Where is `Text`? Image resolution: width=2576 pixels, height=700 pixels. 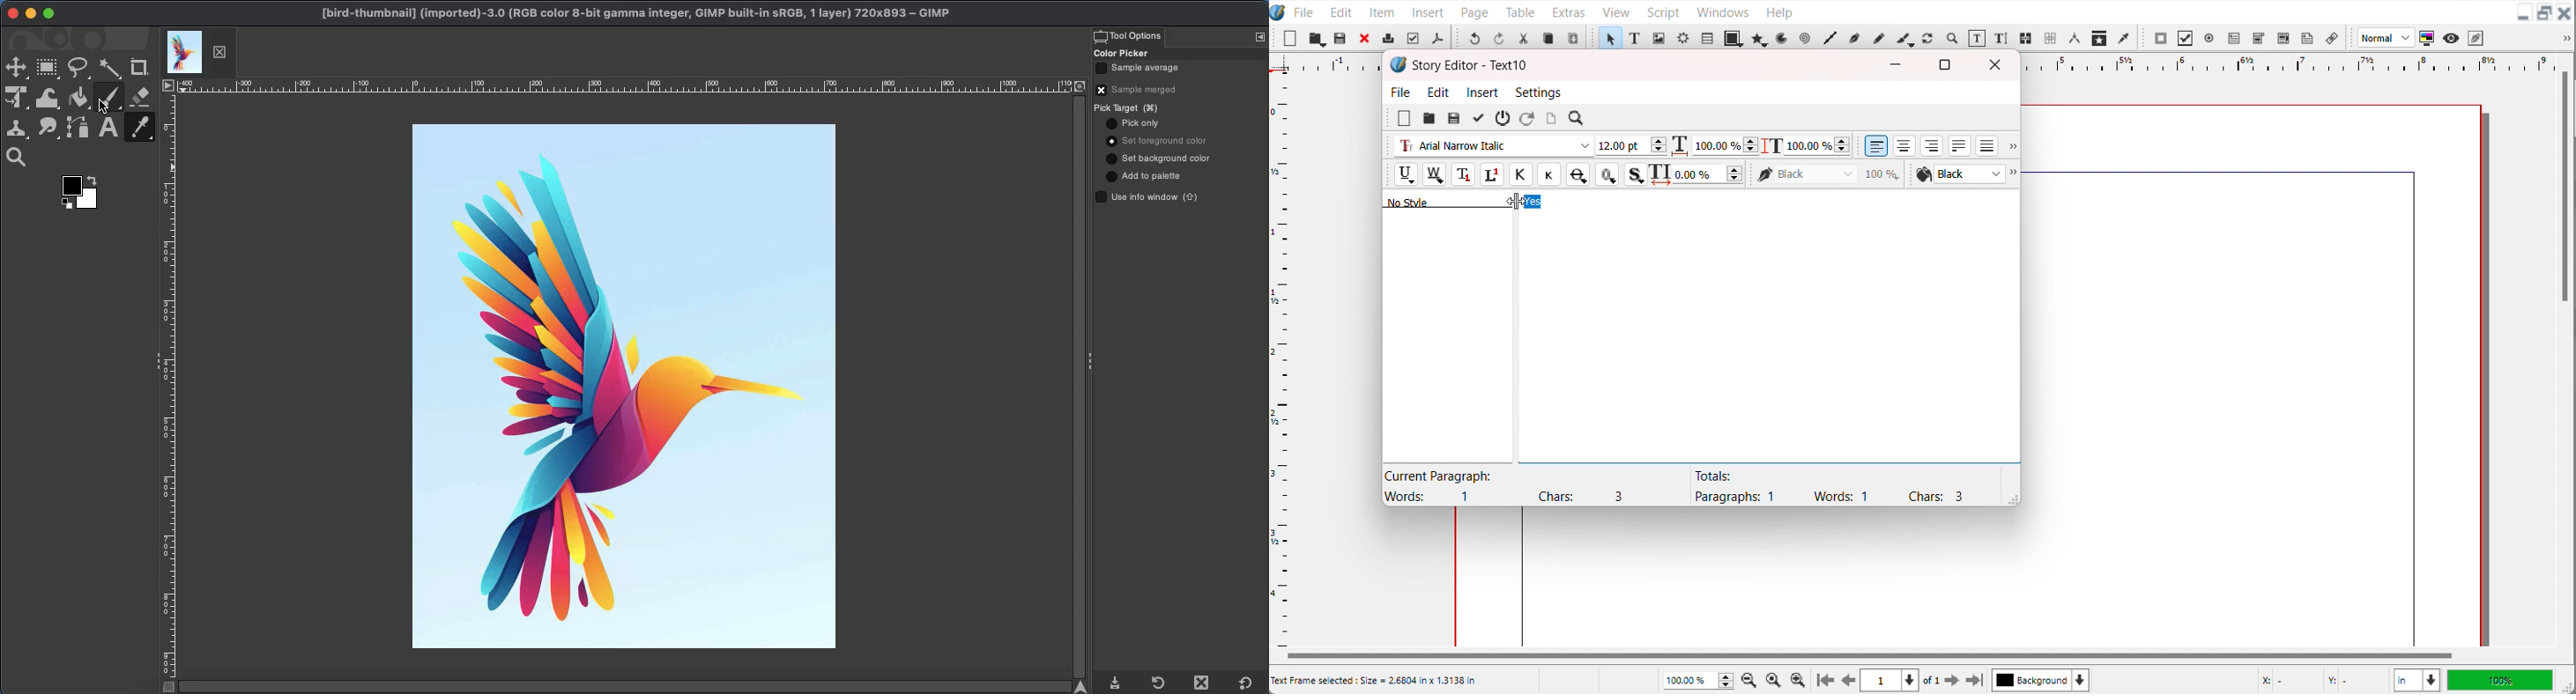 Text is located at coordinates (1516, 486).